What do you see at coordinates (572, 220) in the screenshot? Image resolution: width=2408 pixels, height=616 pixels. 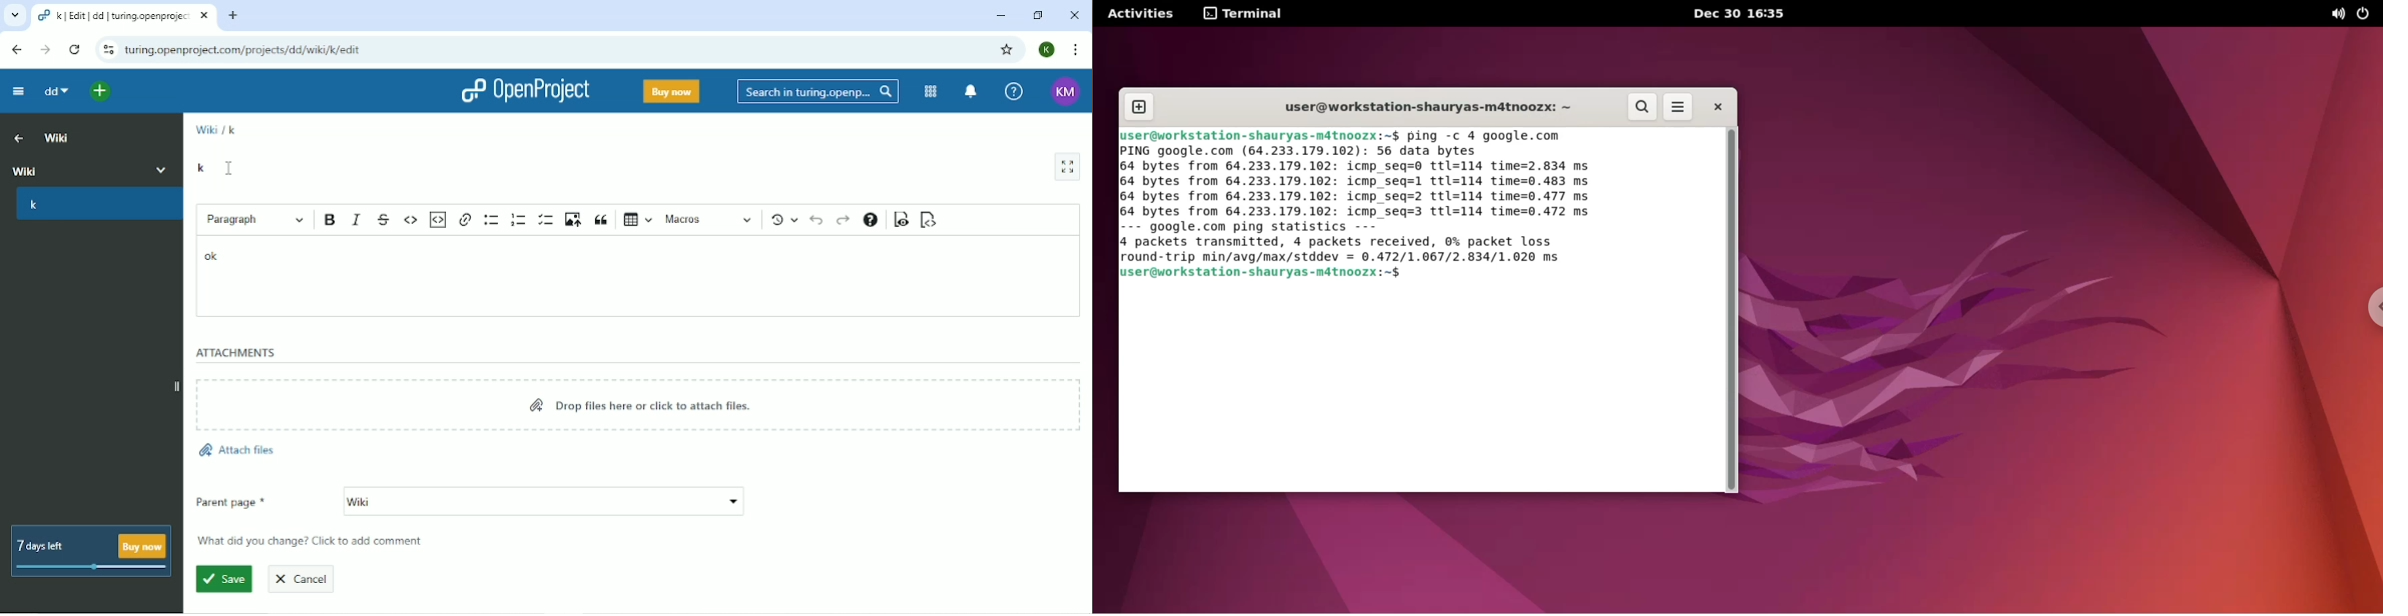 I see `Upload image from computer` at bounding box center [572, 220].